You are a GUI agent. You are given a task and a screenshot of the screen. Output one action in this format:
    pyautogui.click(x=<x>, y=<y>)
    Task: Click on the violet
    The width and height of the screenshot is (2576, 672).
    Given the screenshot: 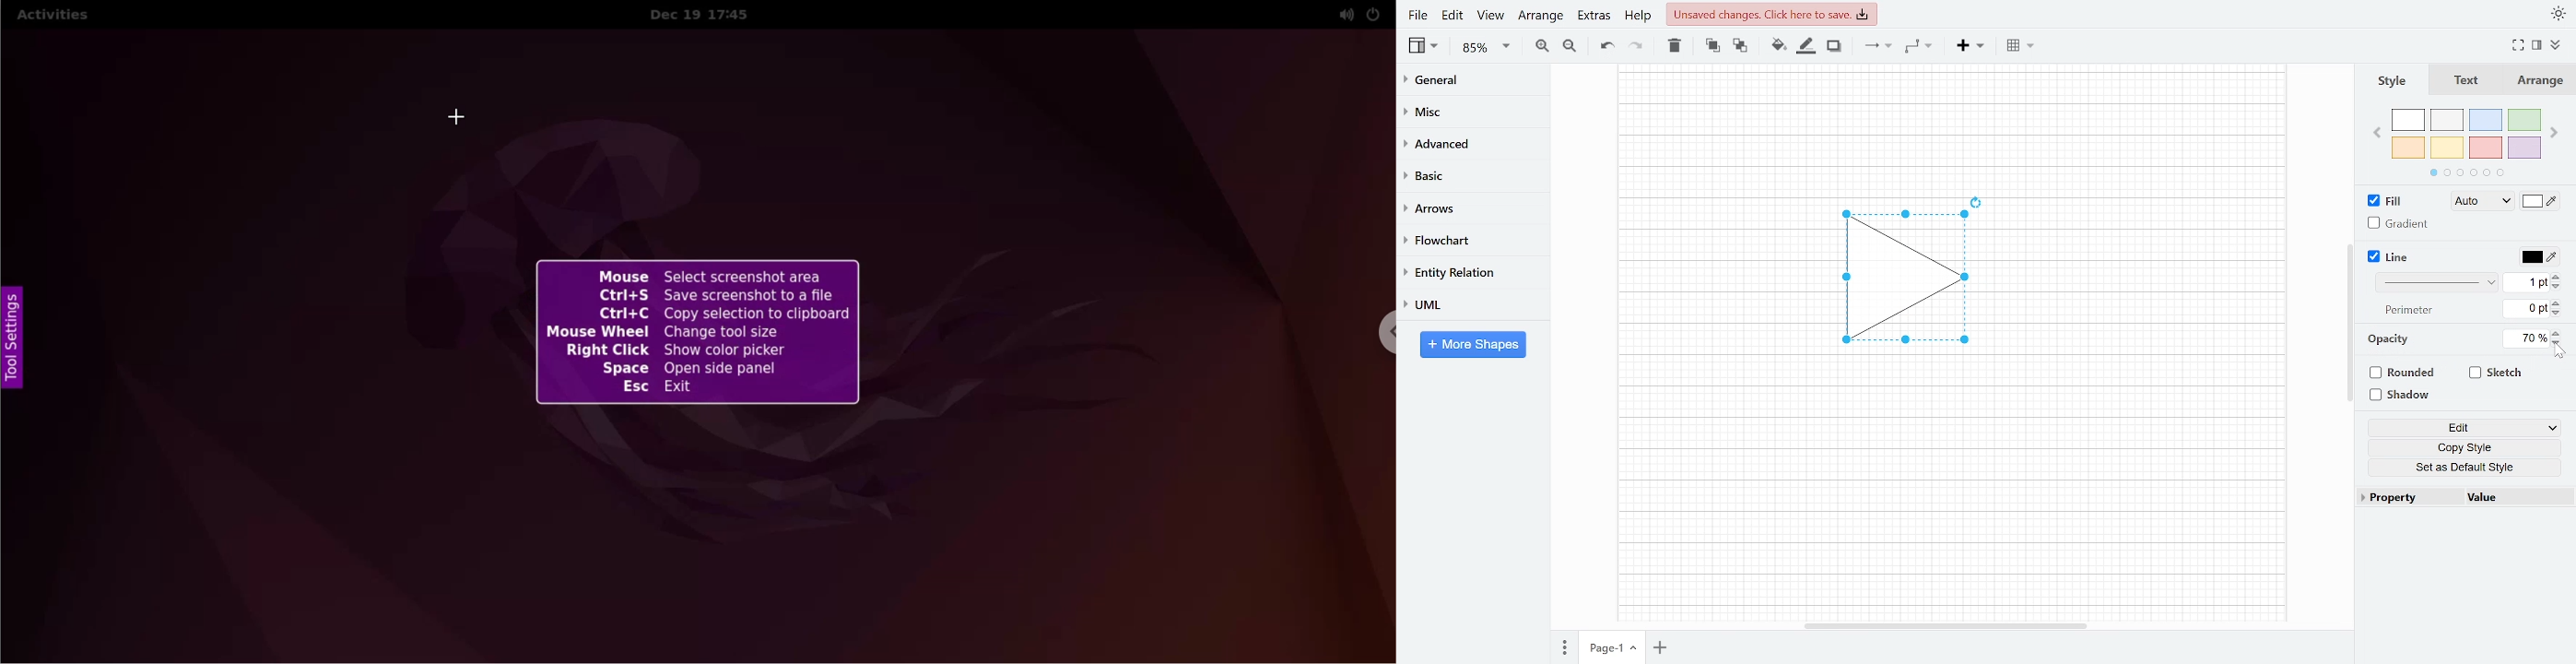 What is the action you would take?
    pyautogui.click(x=2523, y=148)
    